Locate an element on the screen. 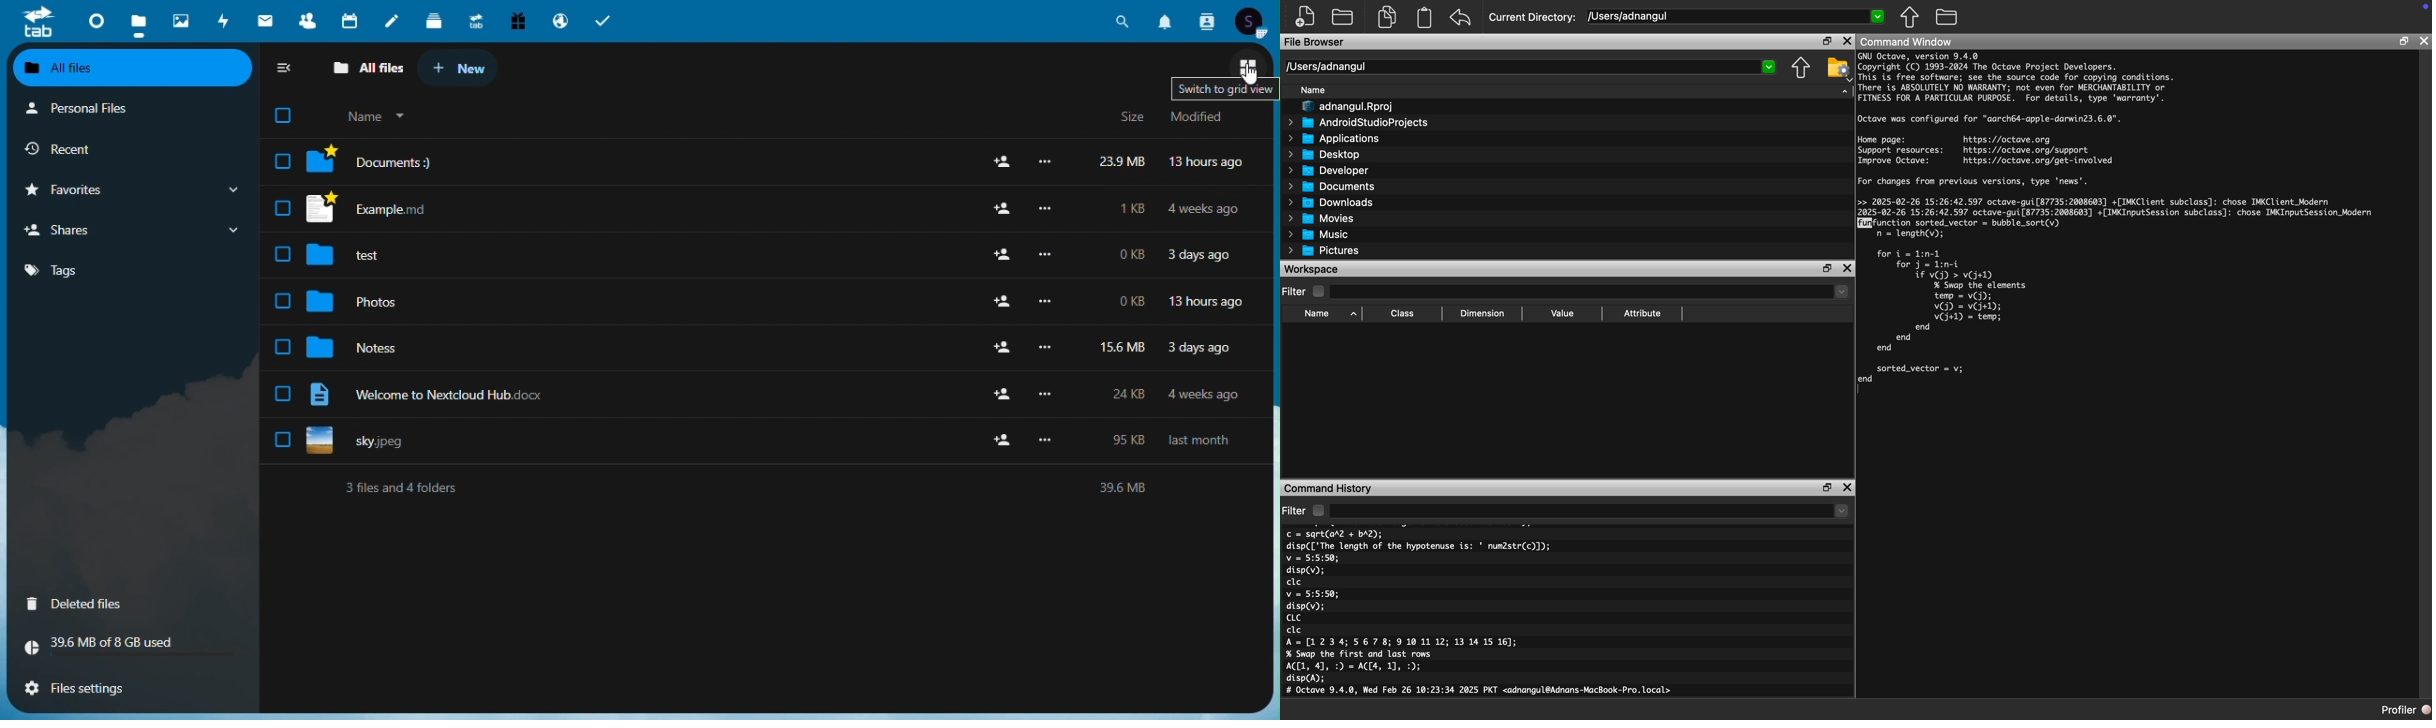 Image resolution: width=2436 pixels, height=728 pixels. more options is located at coordinates (1046, 302).